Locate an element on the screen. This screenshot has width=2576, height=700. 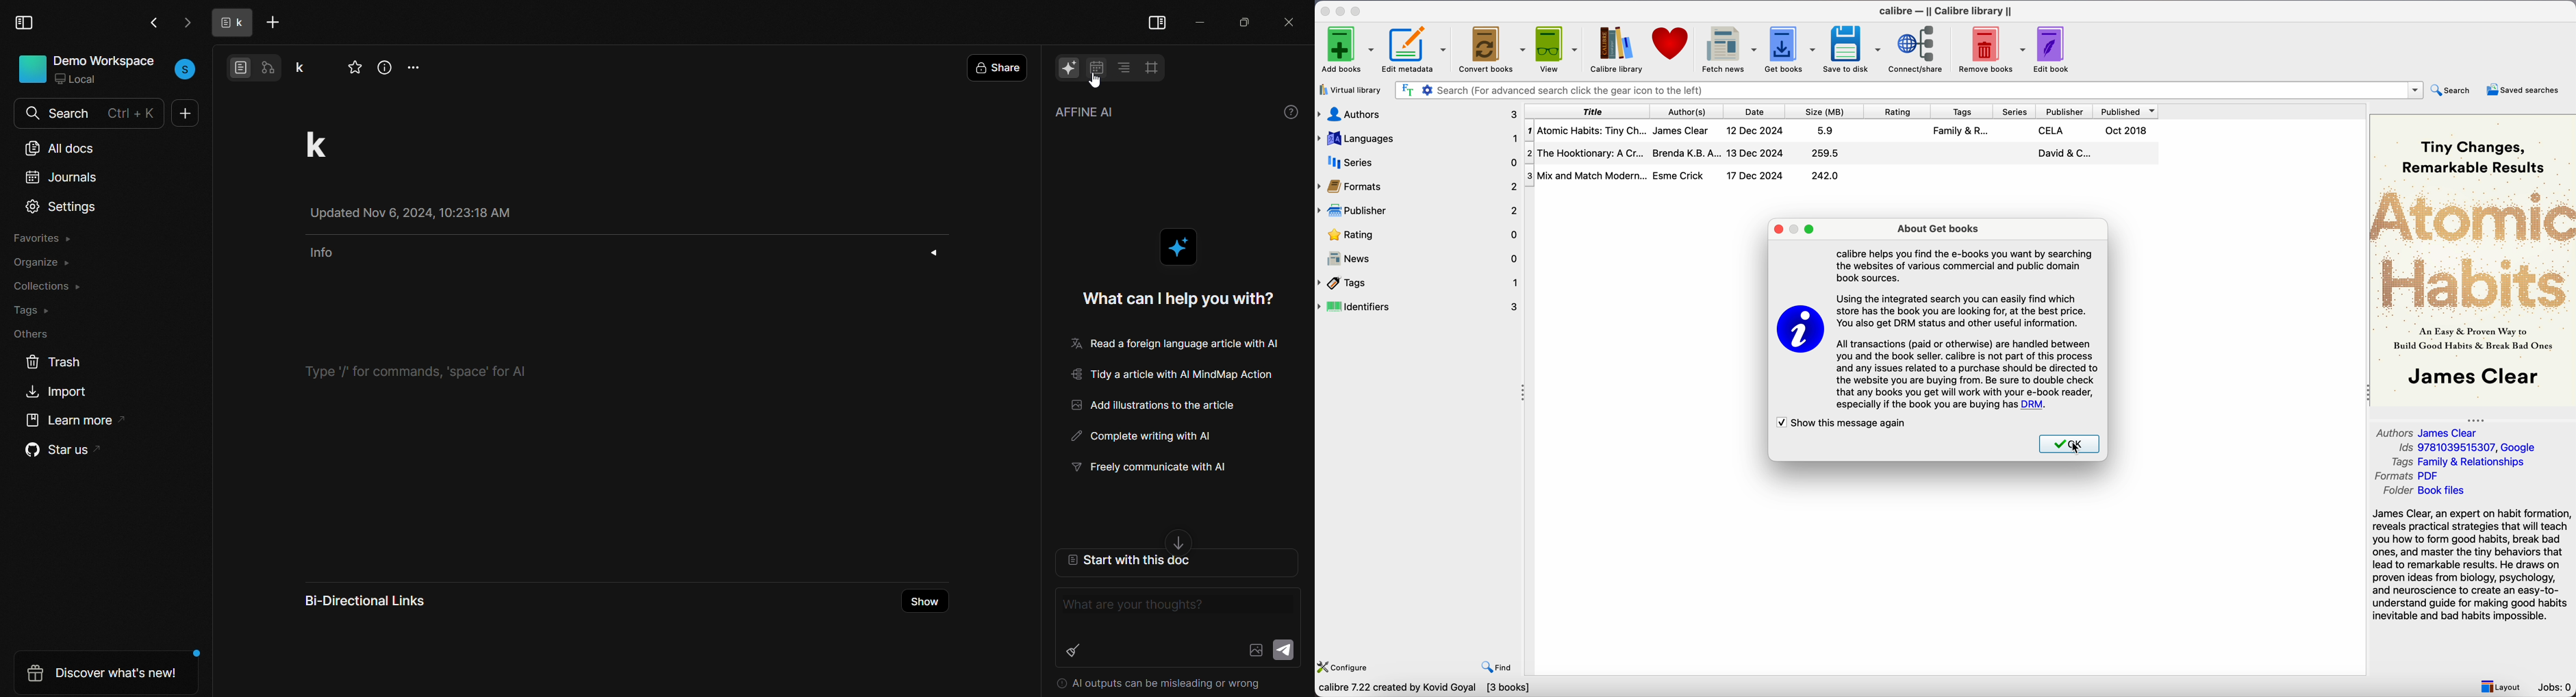
learn more is located at coordinates (71, 424).